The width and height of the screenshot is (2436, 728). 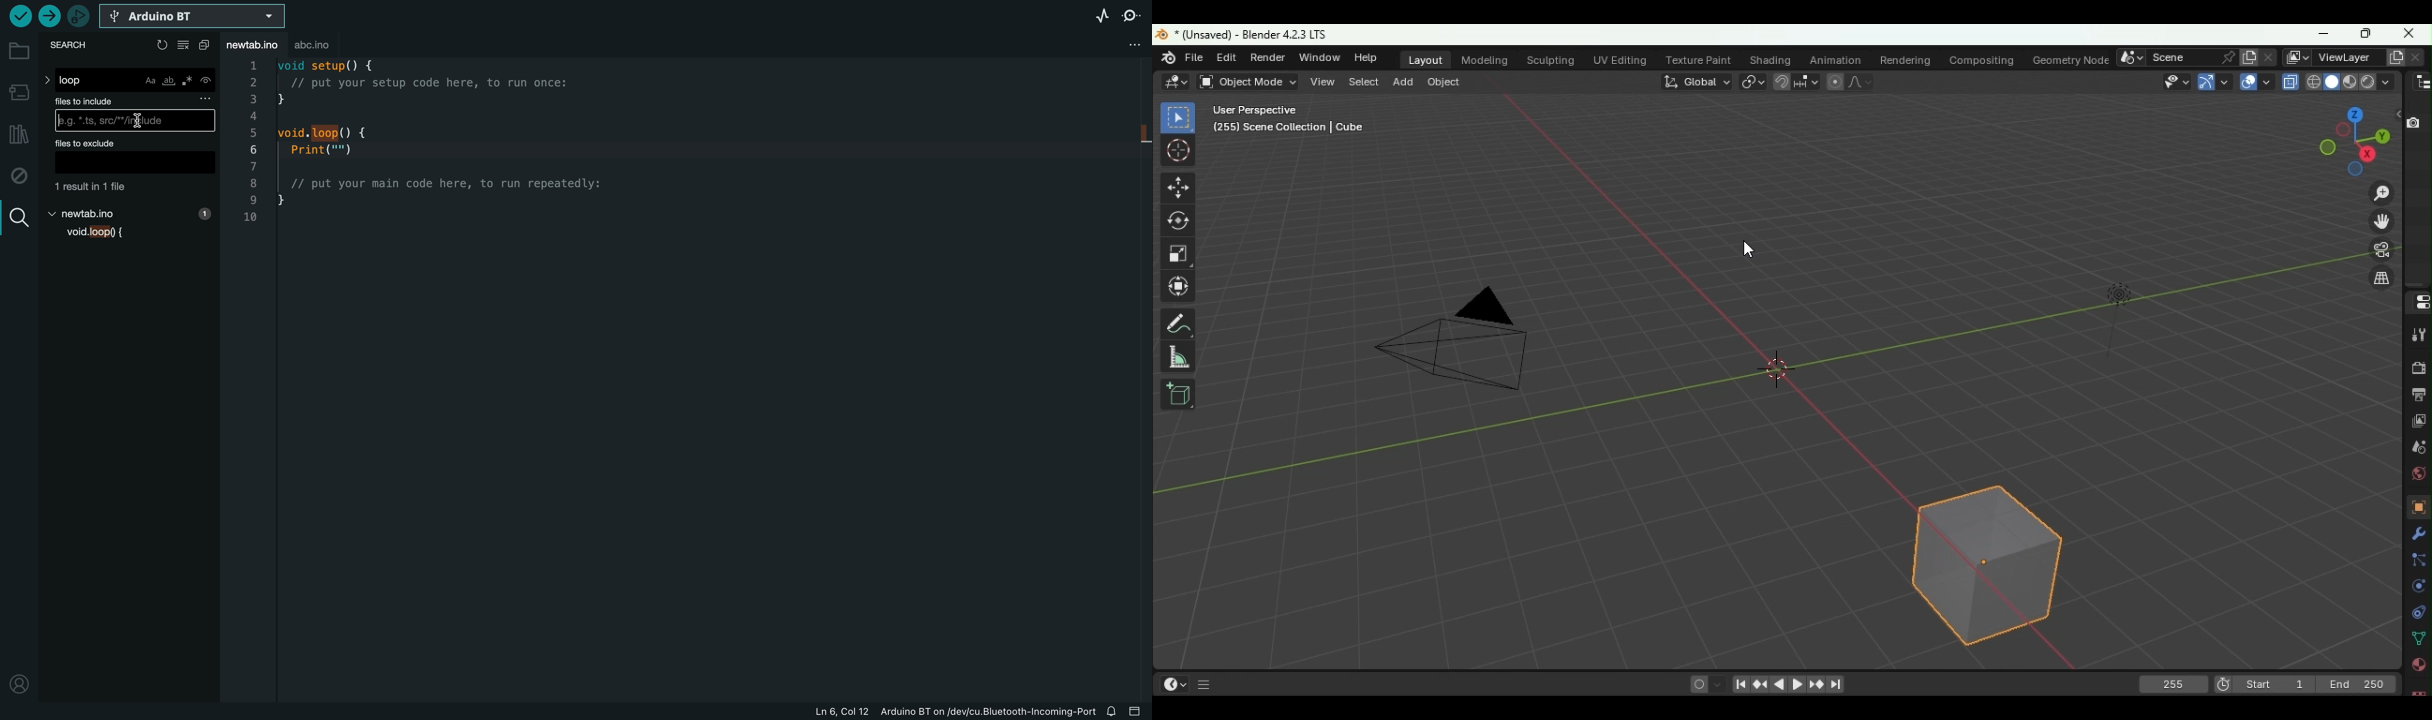 What do you see at coordinates (1180, 255) in the screenshot?
I see `scale` at bounding box center [1180, 255].